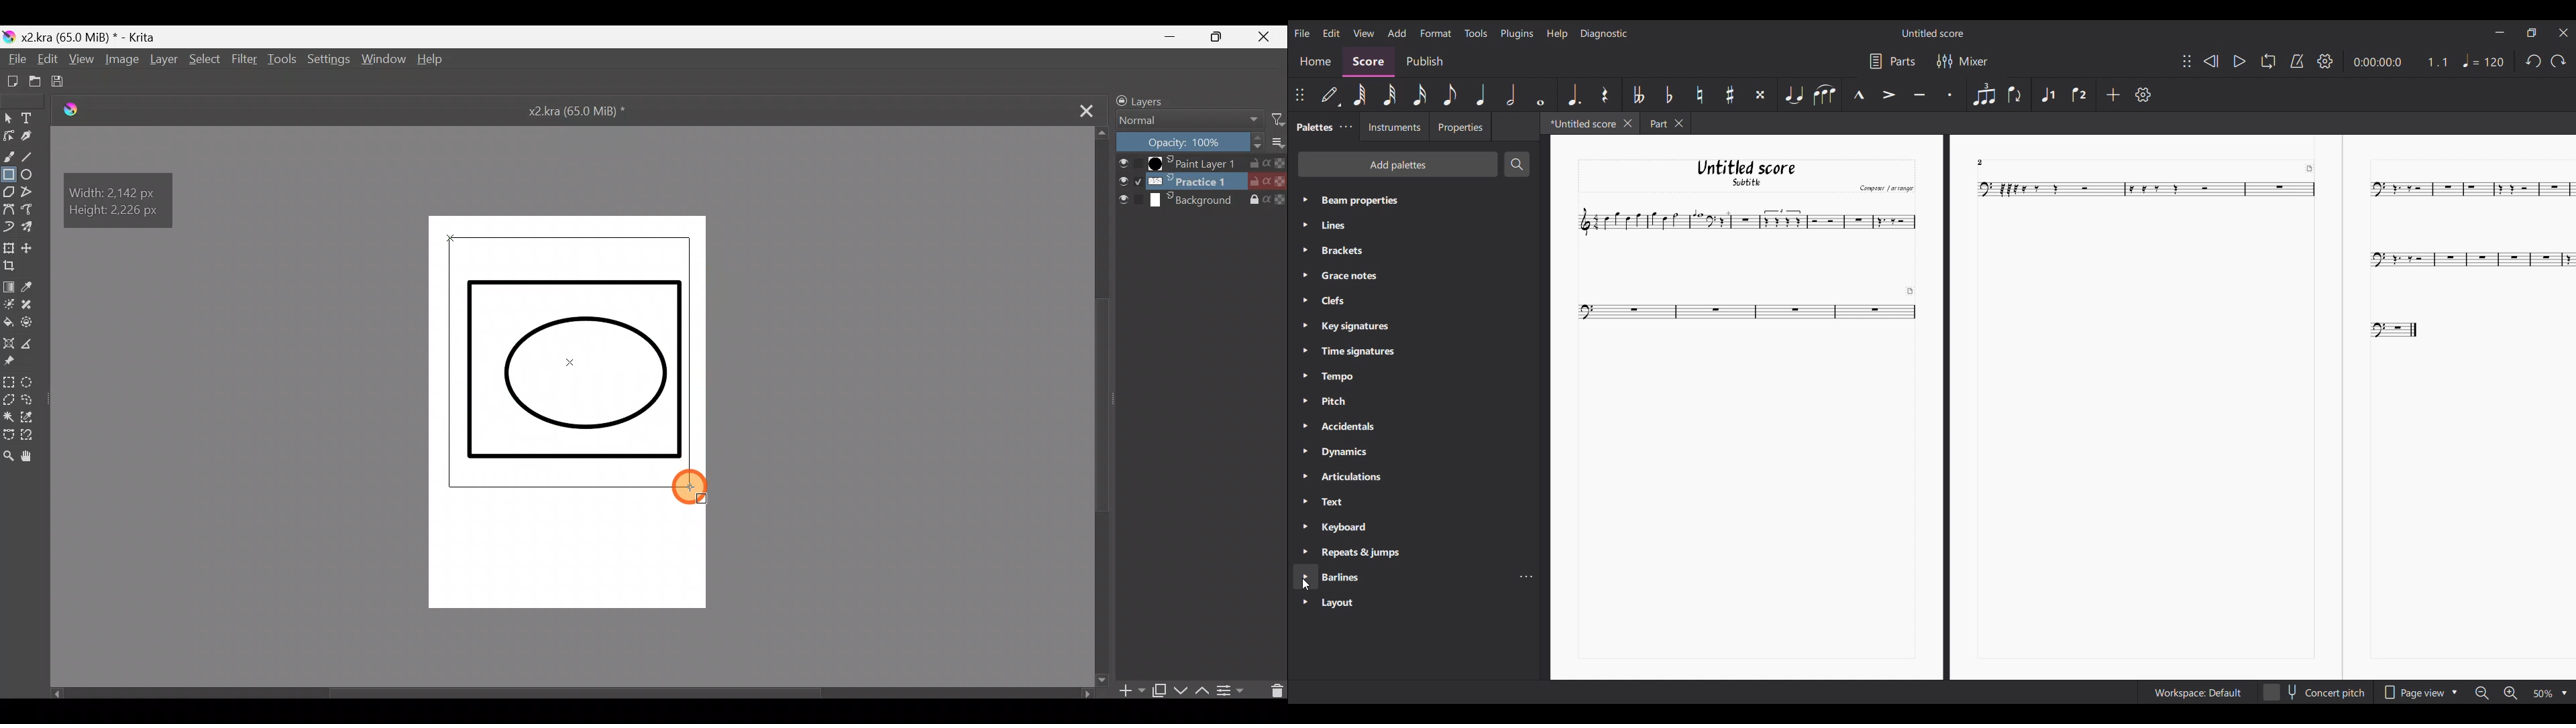 This screenshot has width=2576, height=728. I want to click on Magnetic curve tool, so click(35, 210).